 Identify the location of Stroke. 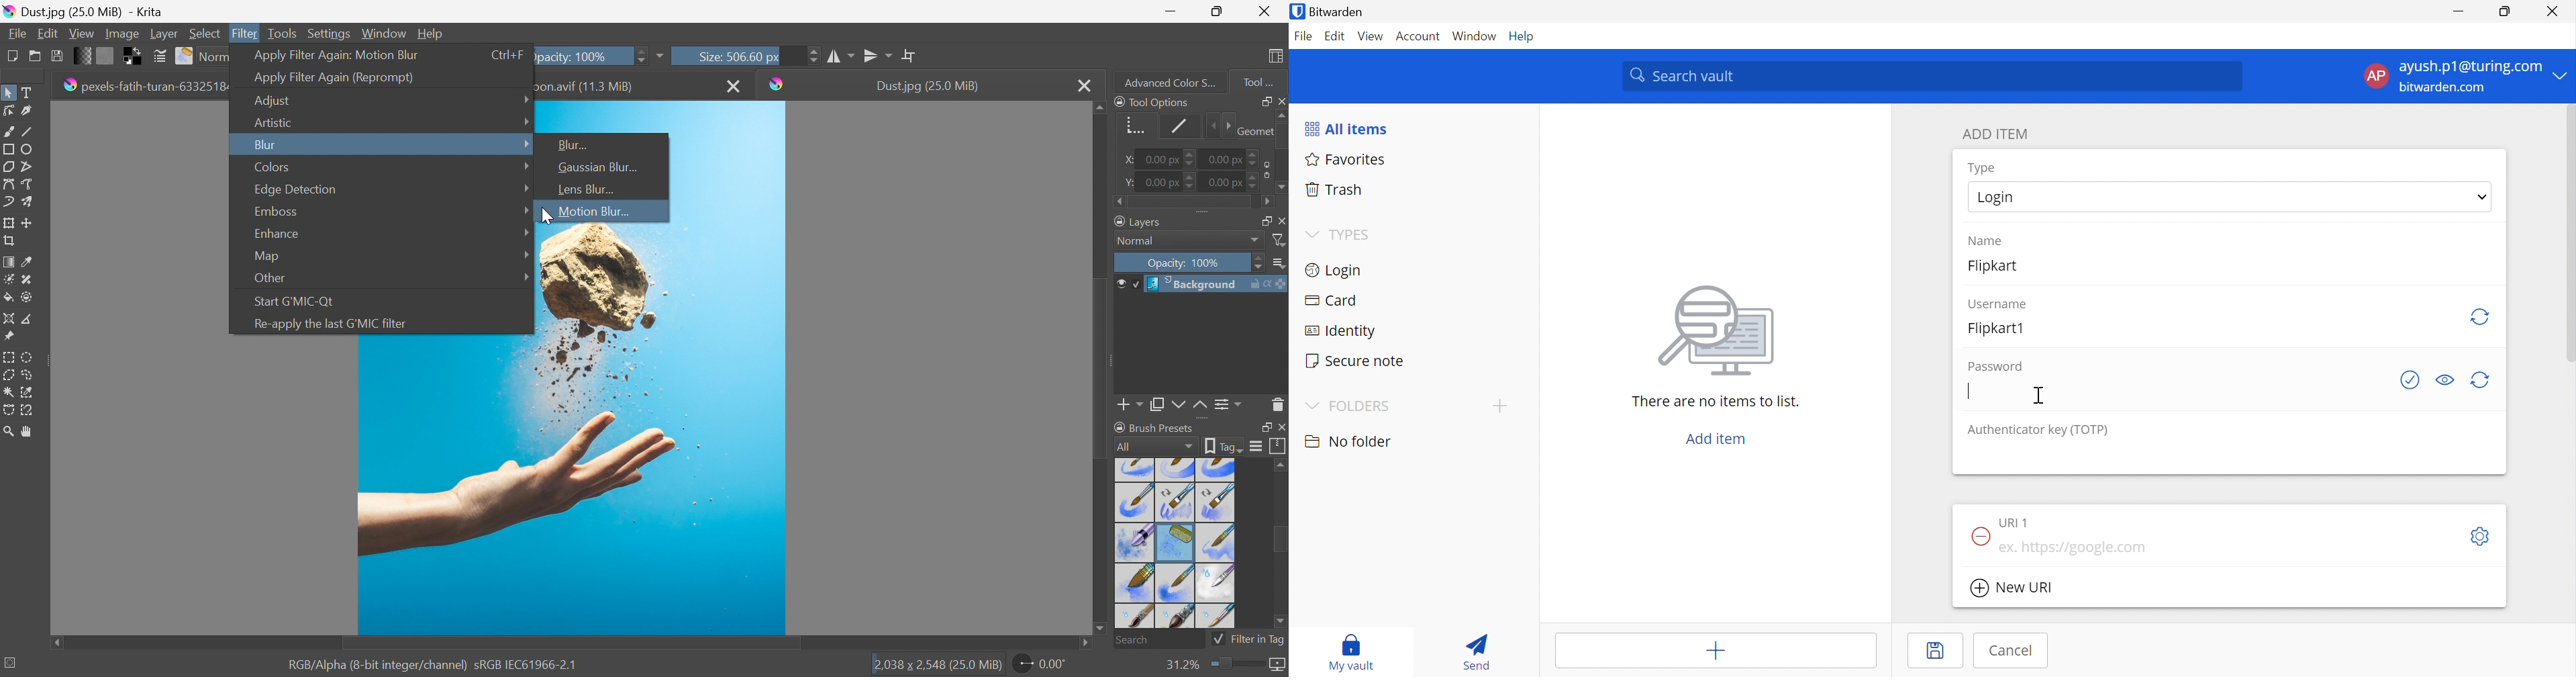
(1180, 126).